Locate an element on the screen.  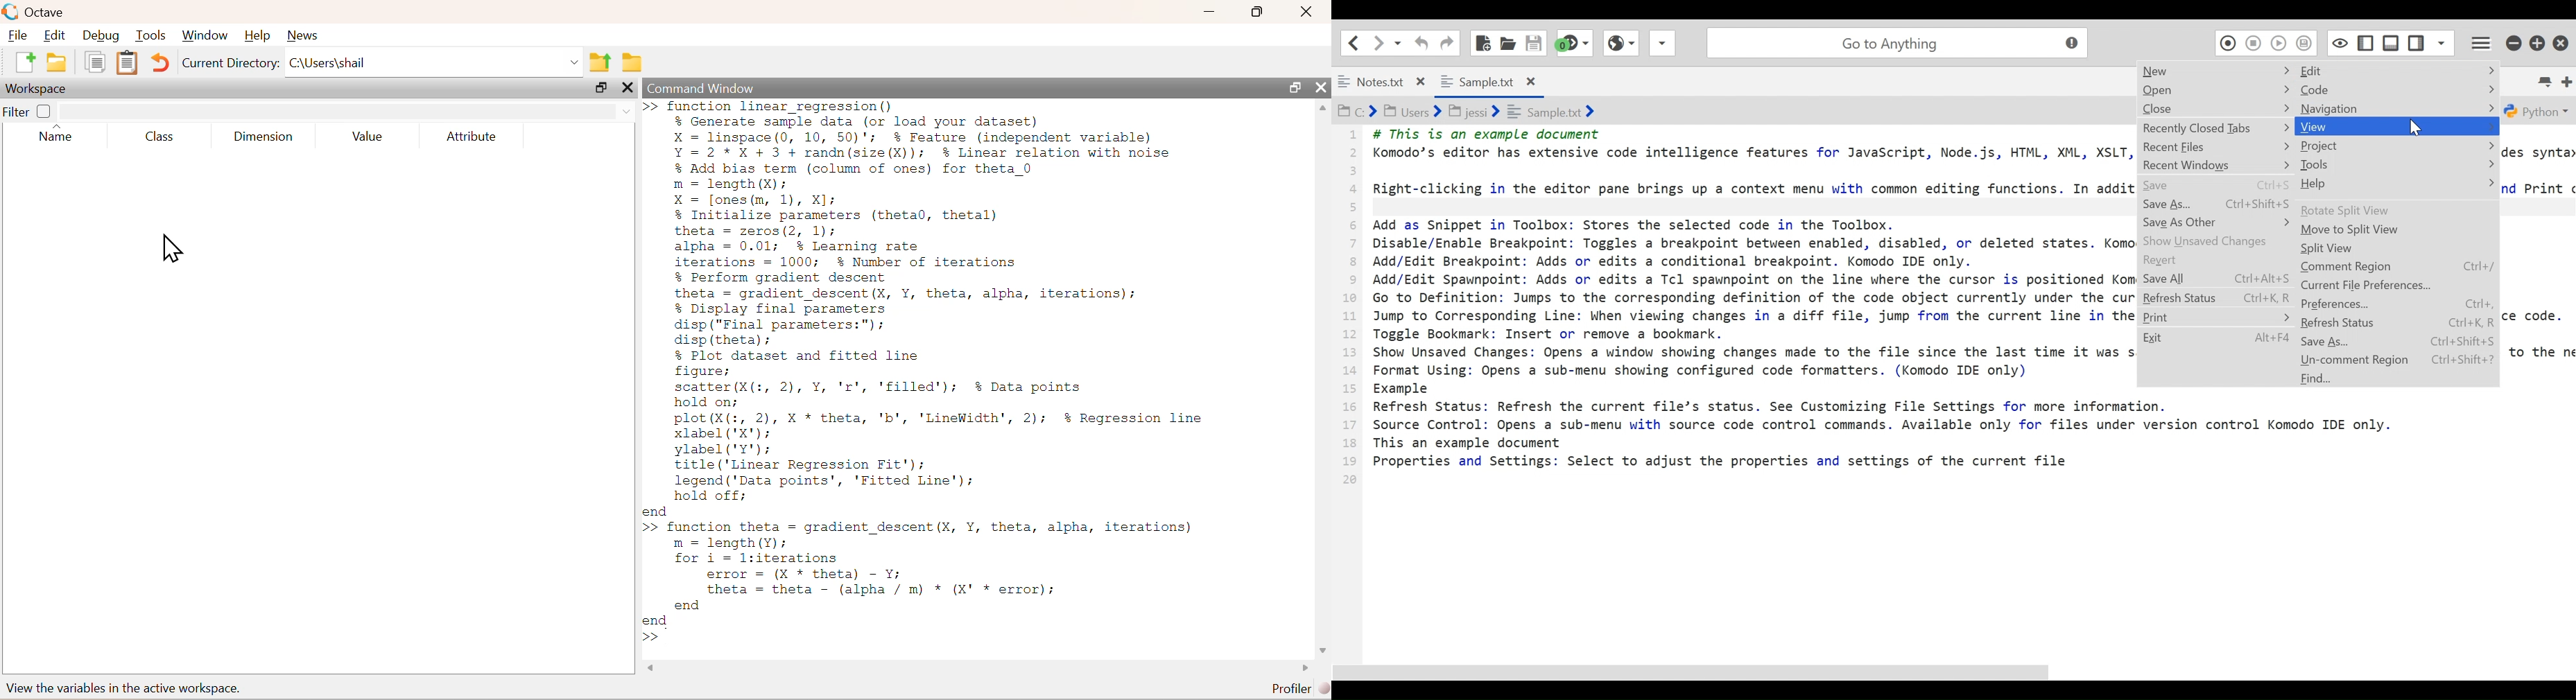
Command Window is located at coordinates (701, 88).